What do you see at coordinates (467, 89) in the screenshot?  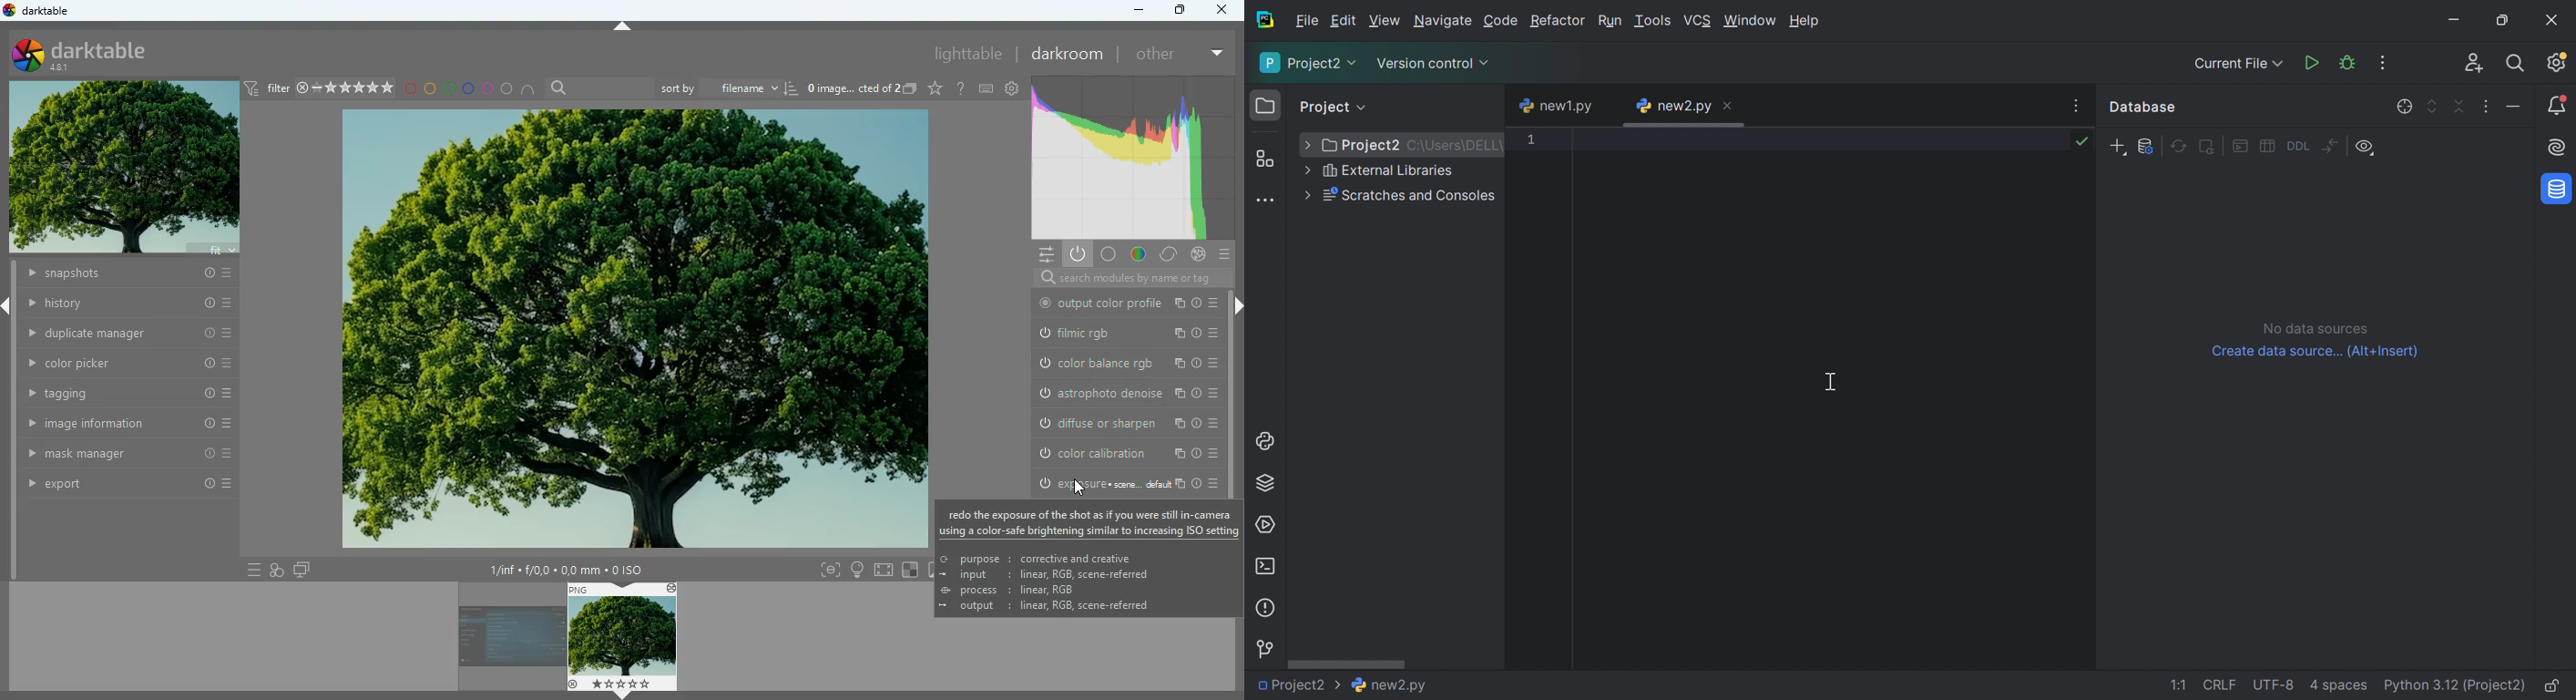 I see `blue` at bounding box center [467, 89].